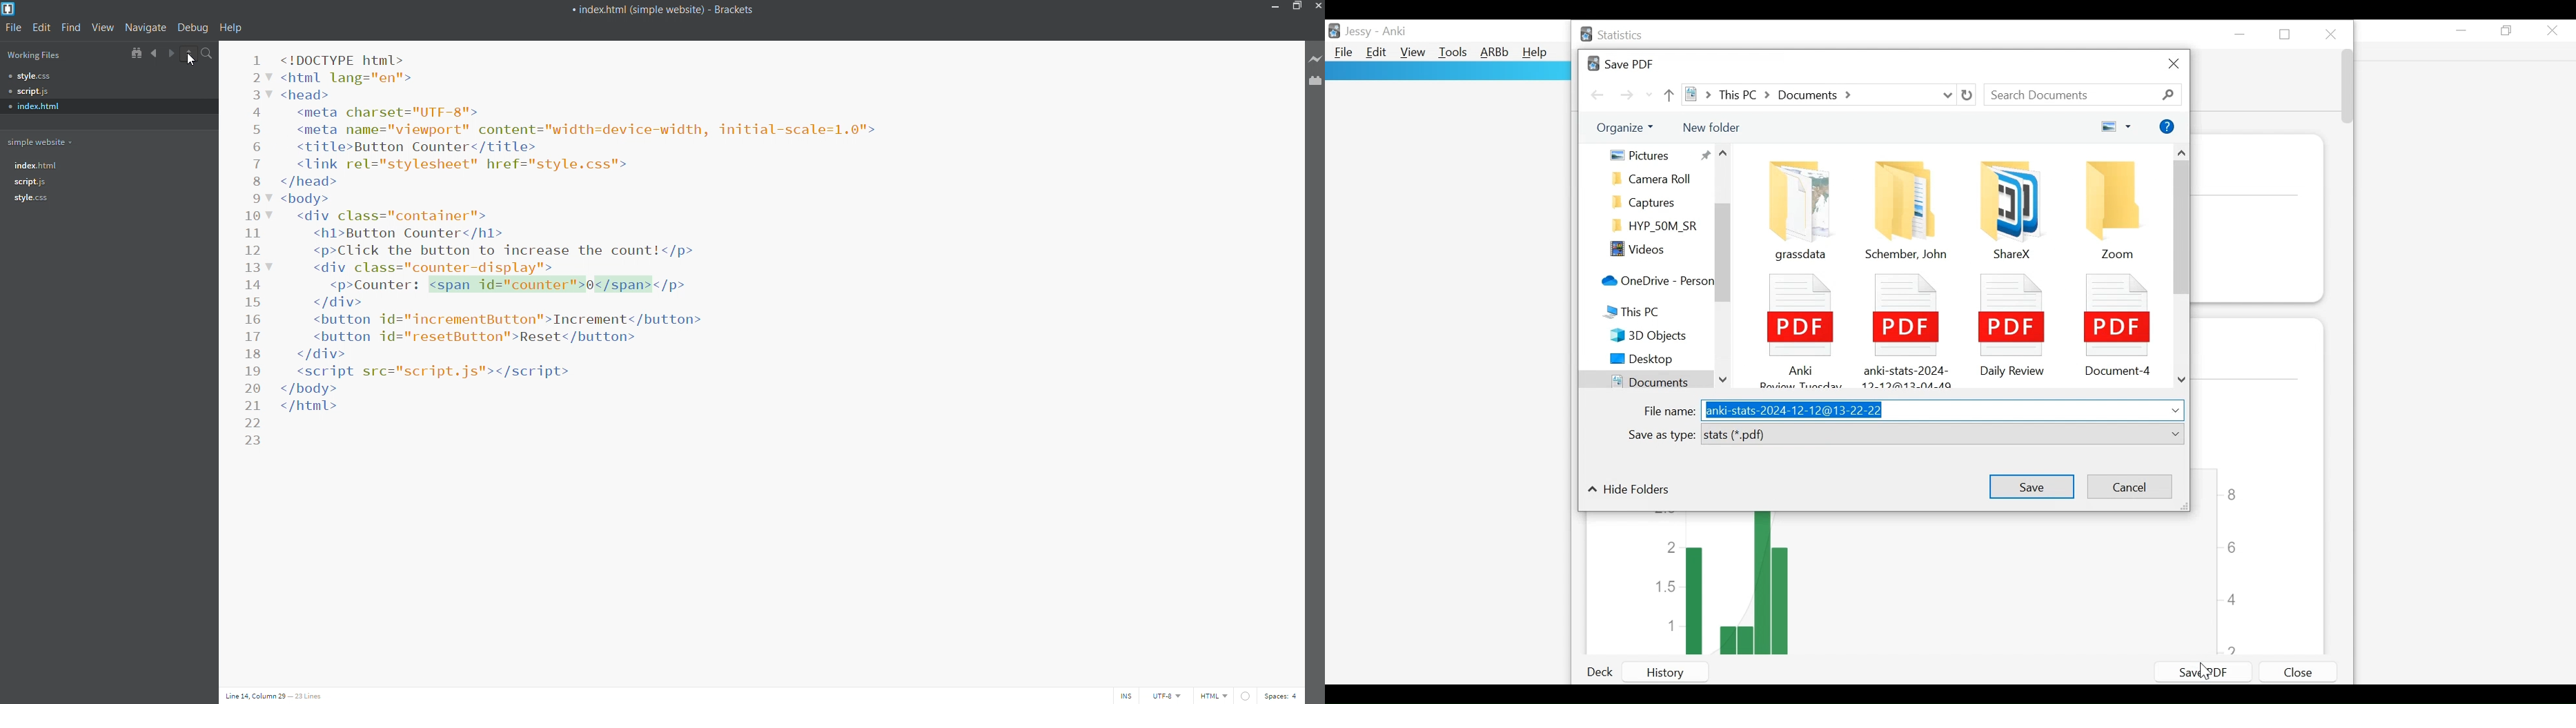  I want to click on This PC, so click(1646, 314).